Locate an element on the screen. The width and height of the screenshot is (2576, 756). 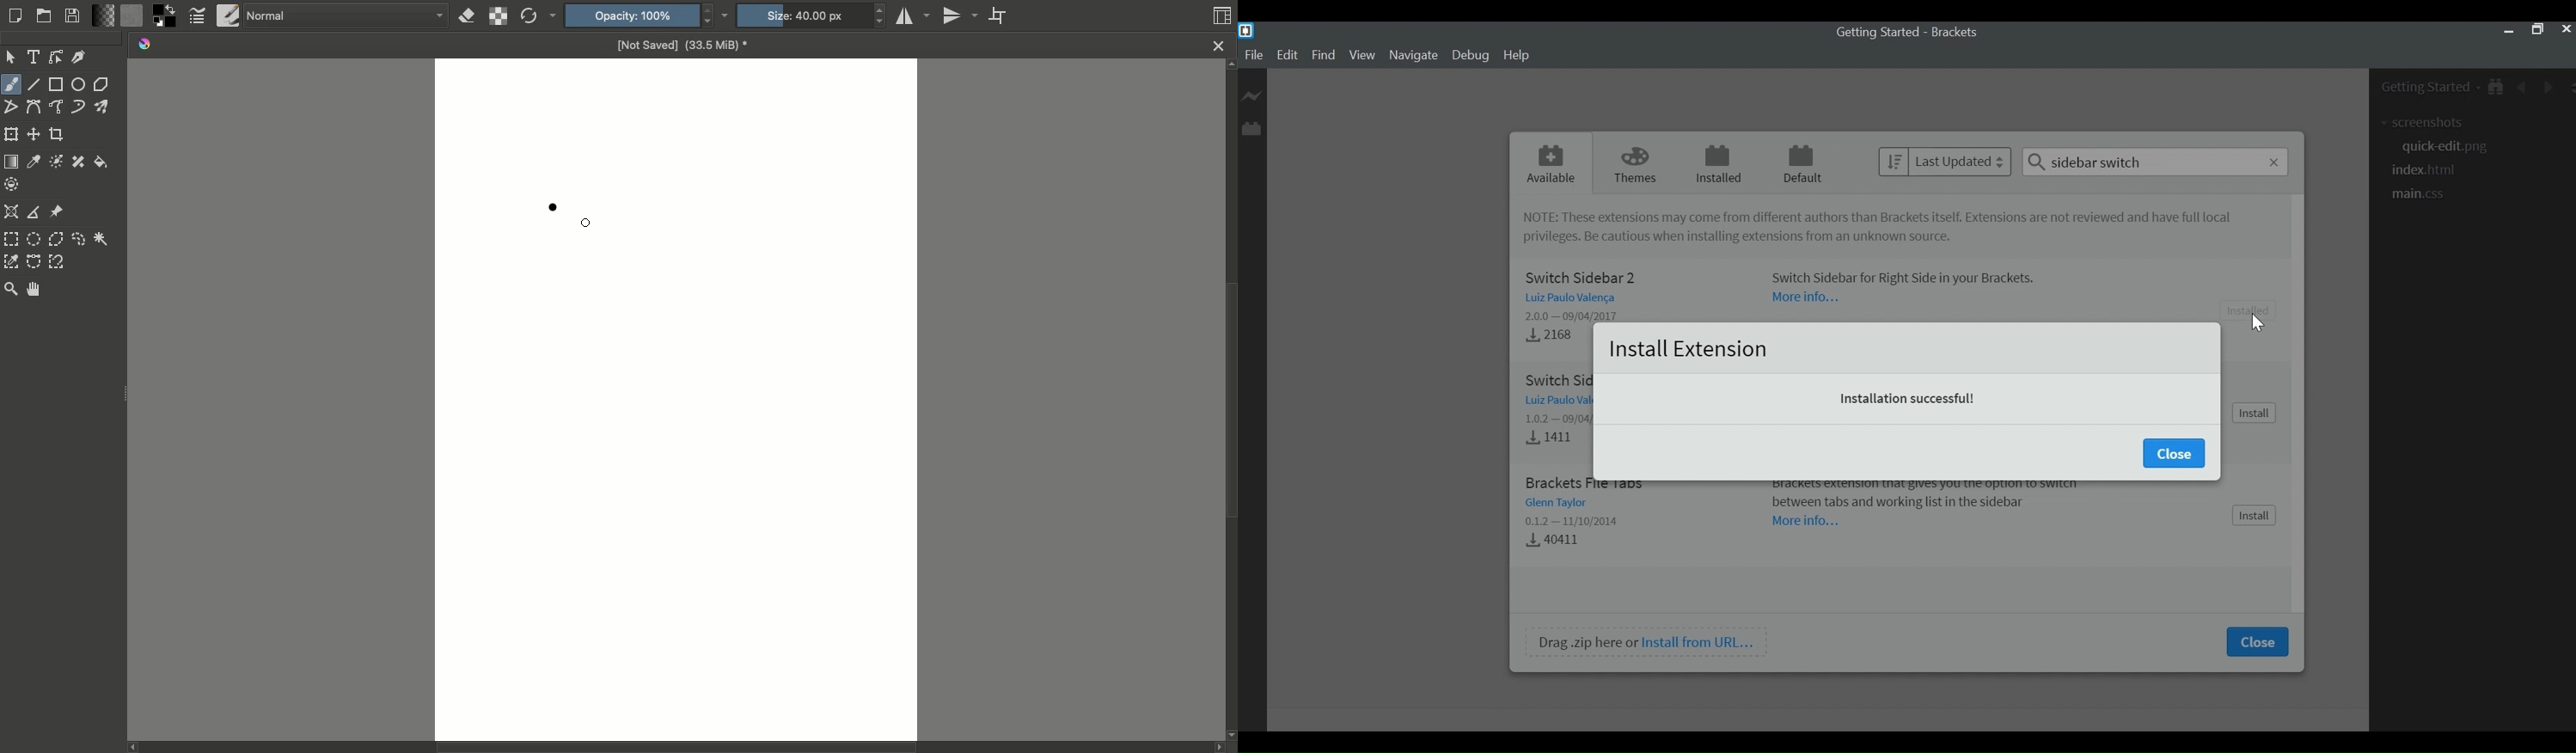
Getting Stated is located at coordinates (2420, 86).